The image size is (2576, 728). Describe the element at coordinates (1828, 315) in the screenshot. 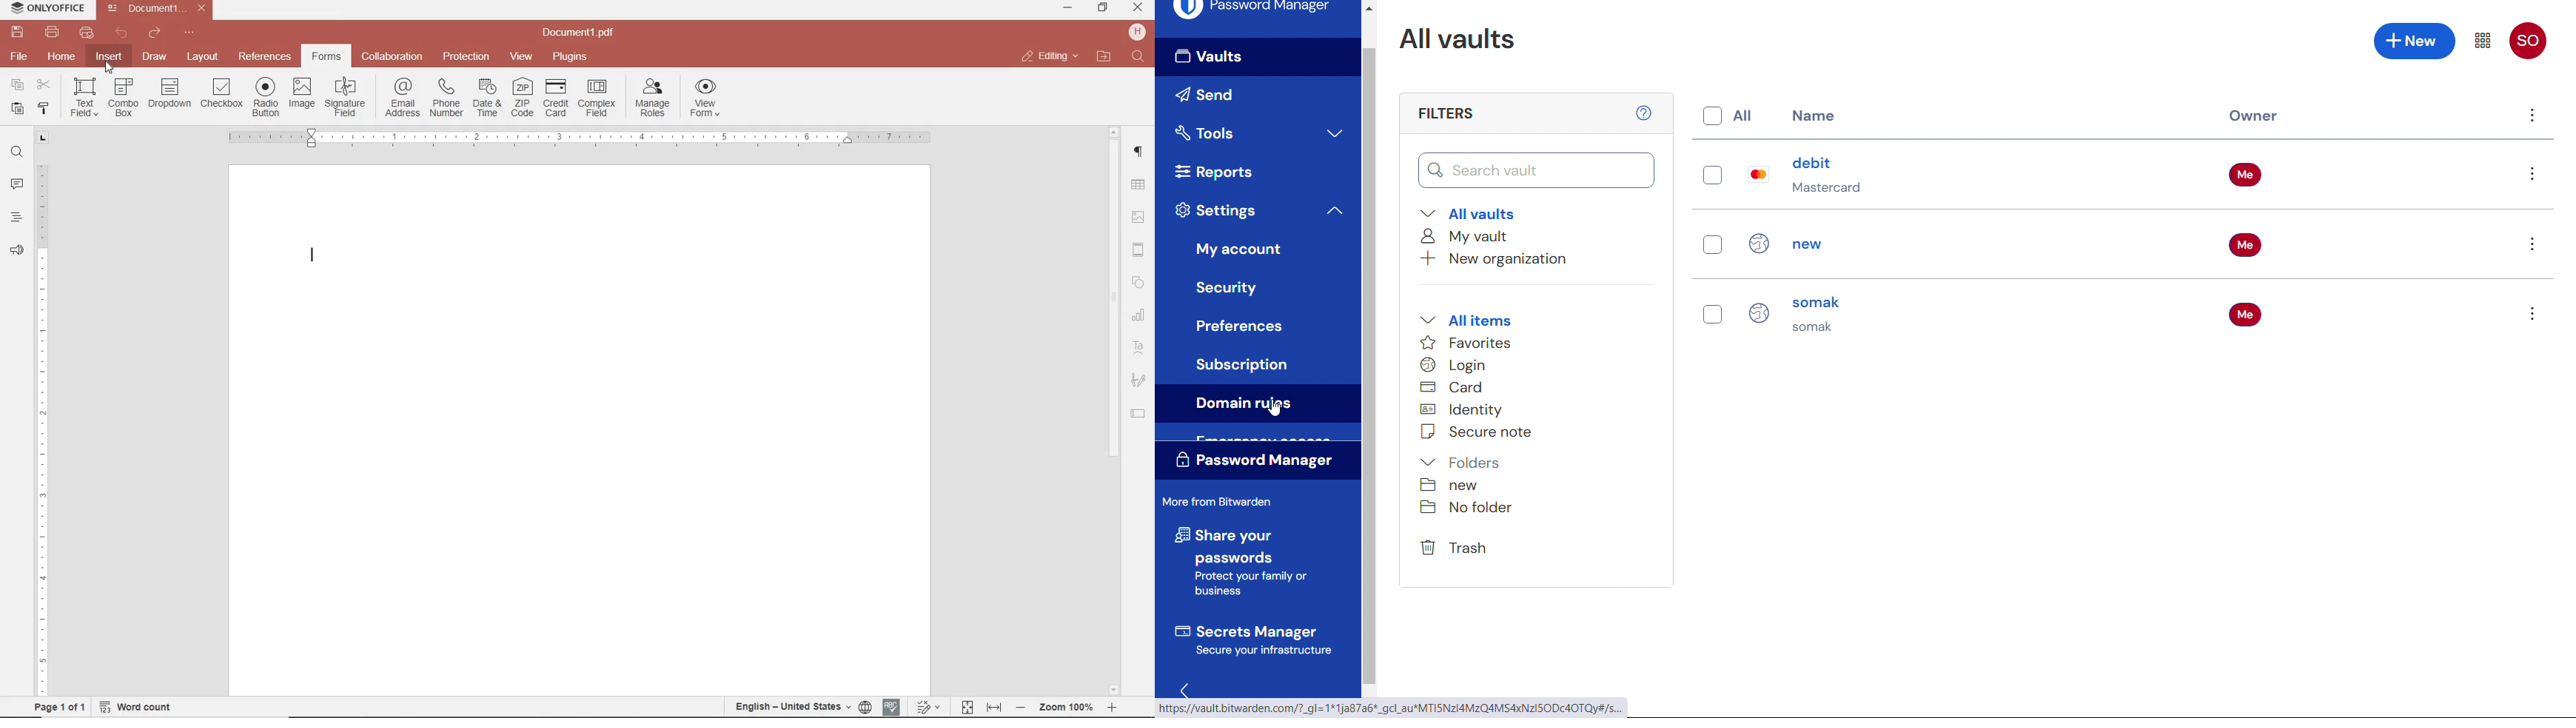

I see `somak somak` at that location.